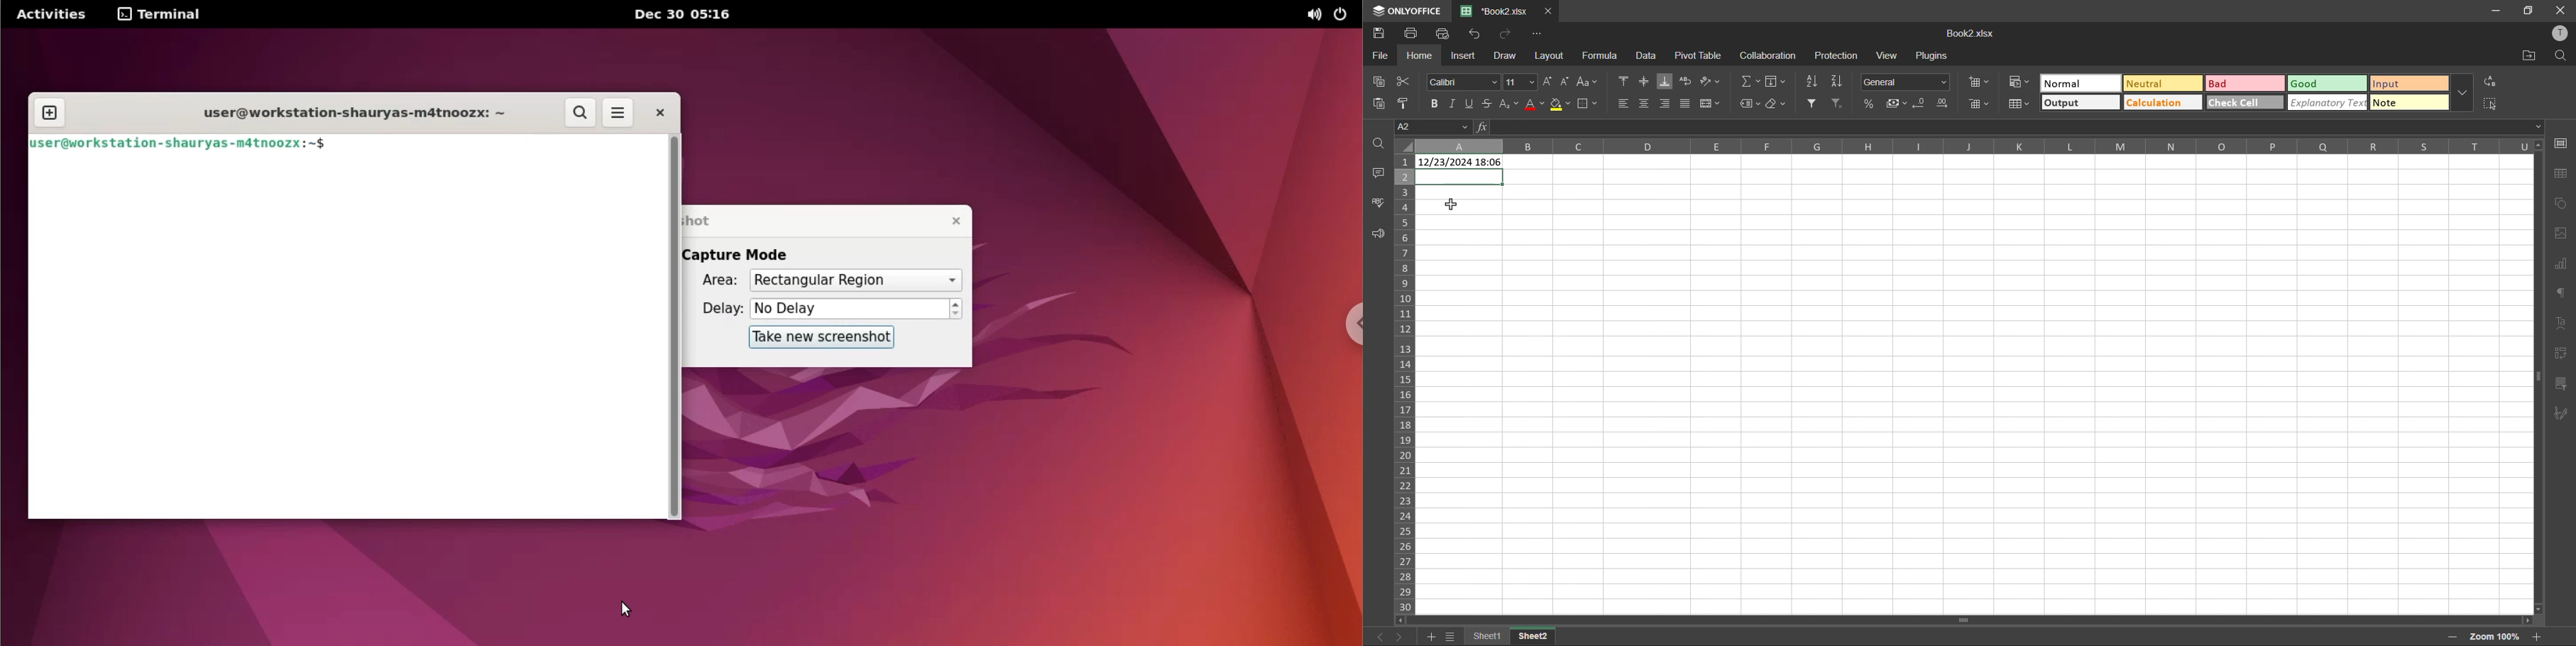 The height and width of the screenshot is (672, 2576). Describe the element at coordinates (1381, 58) in the screenshot. I see `file` at that location.